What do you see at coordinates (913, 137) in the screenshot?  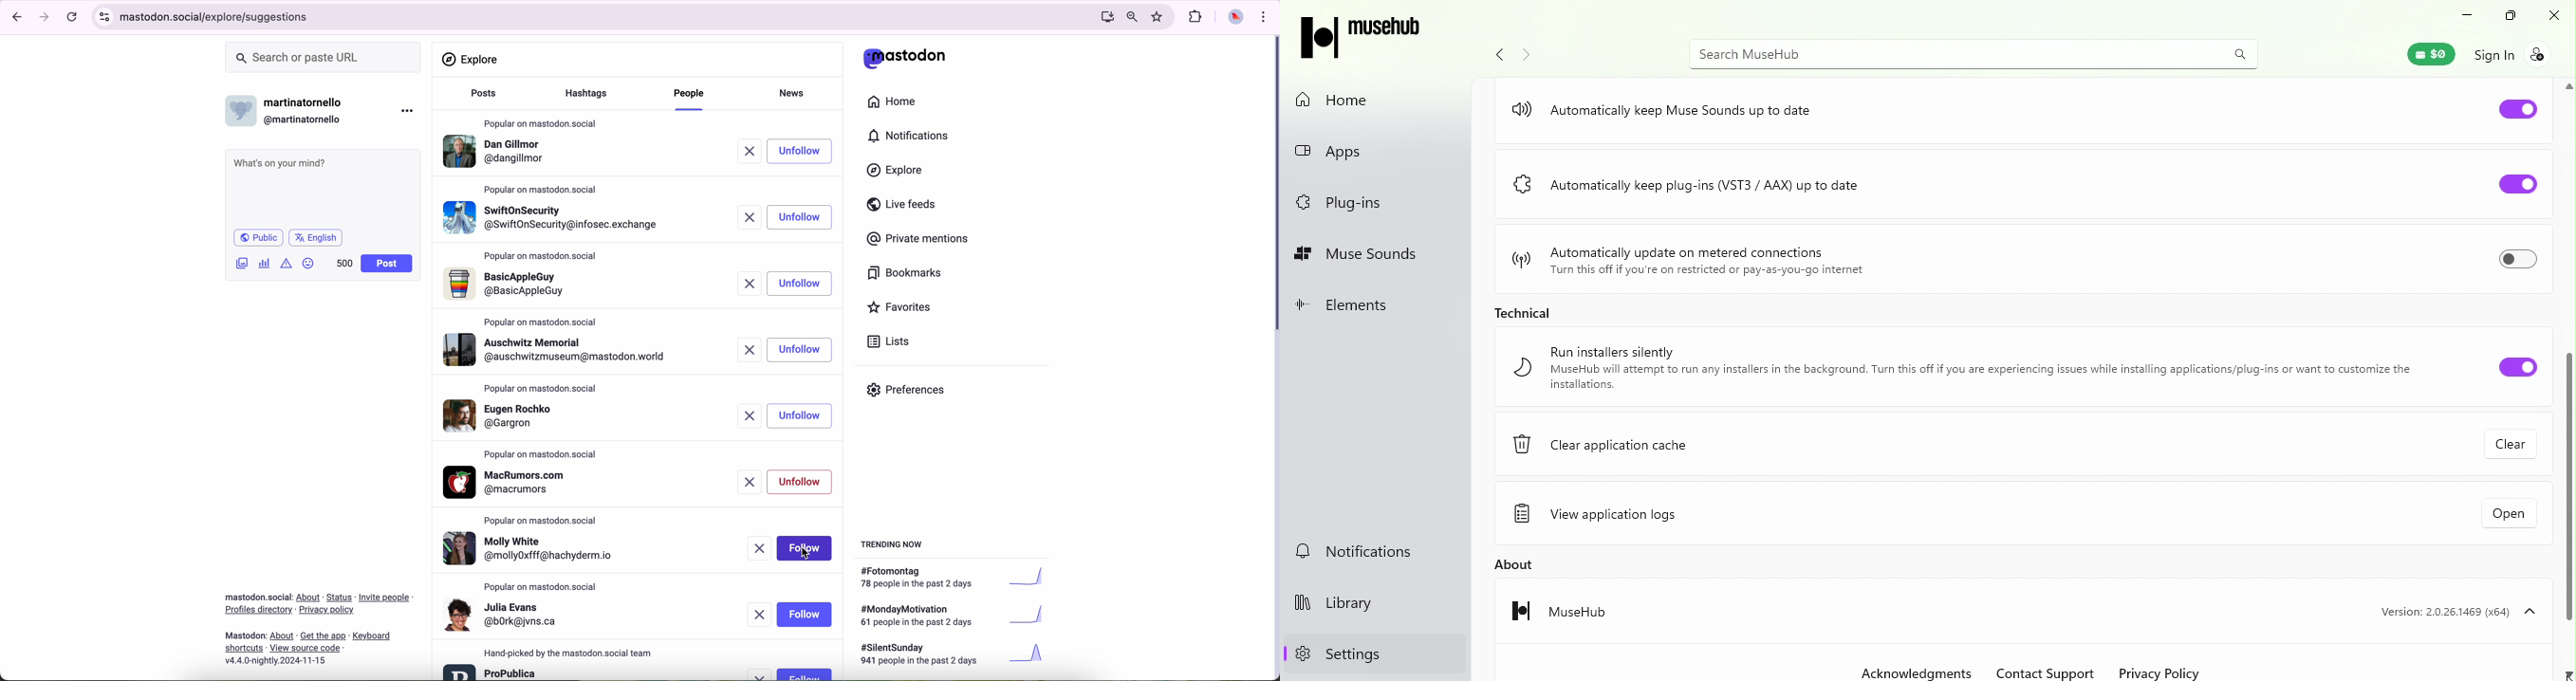 I see `notifications` at bounding box center [913, 137].